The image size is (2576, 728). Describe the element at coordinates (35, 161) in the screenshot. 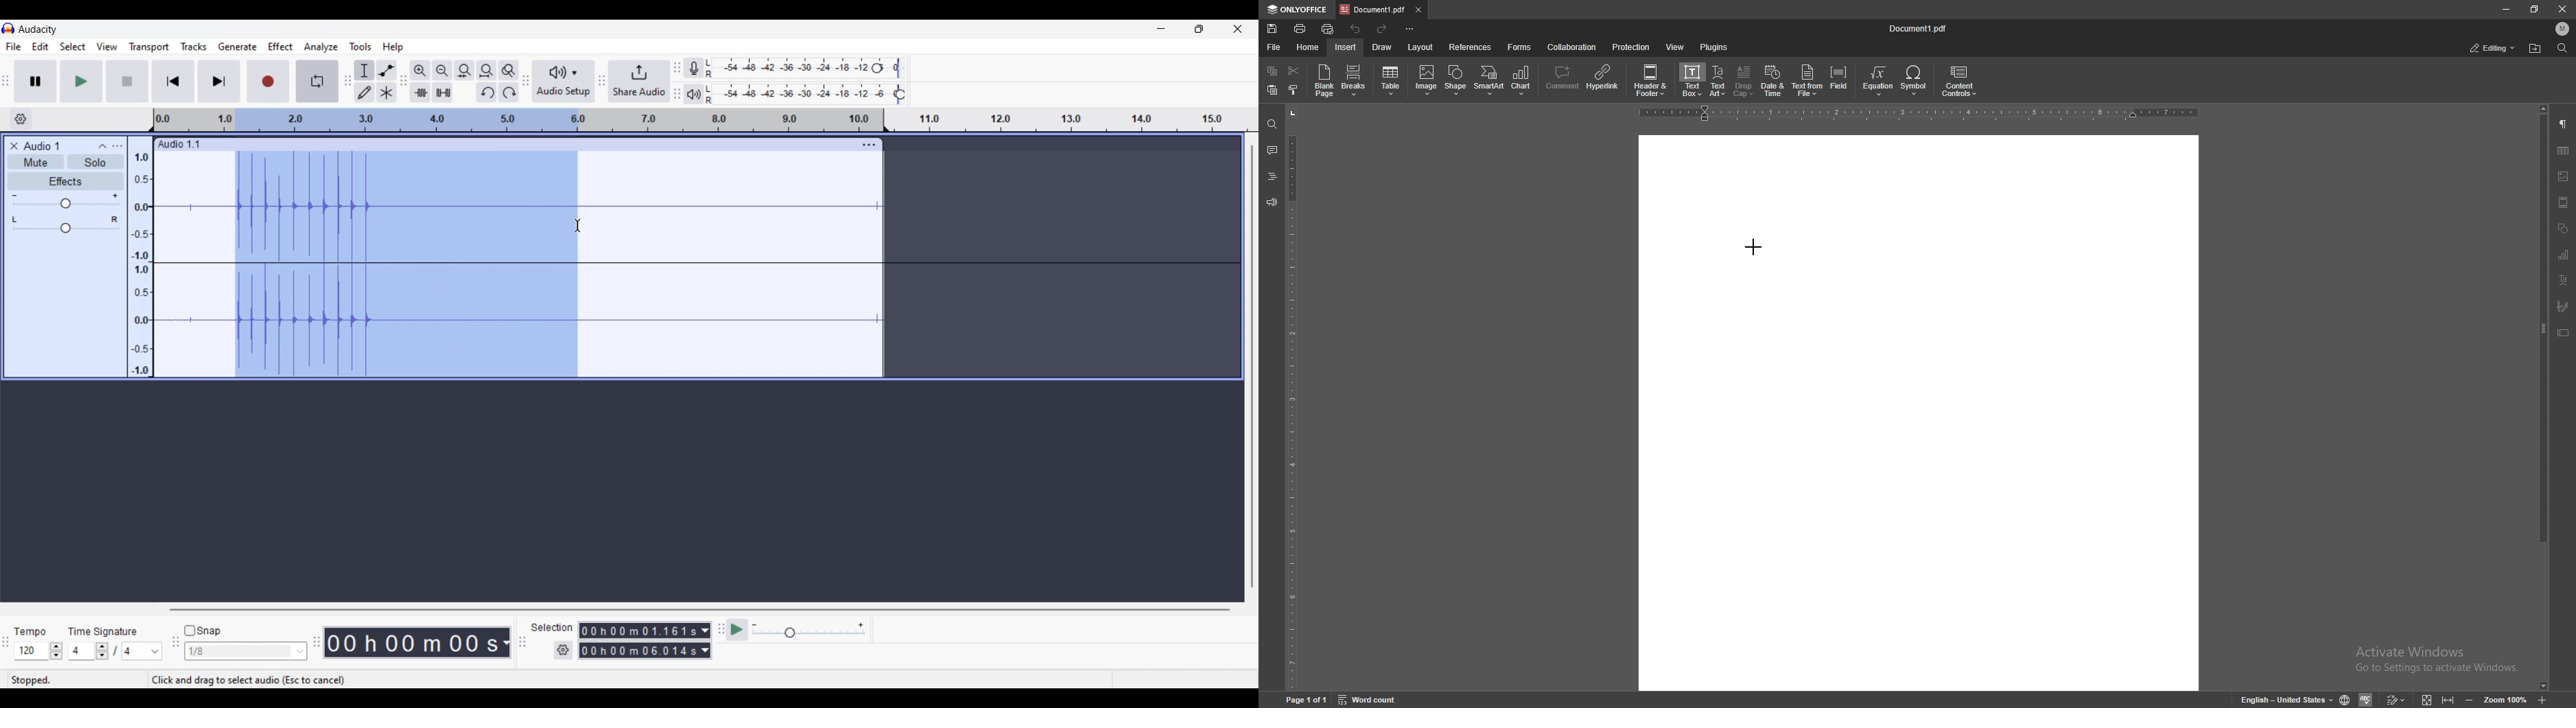

I see `Mute` at that location.